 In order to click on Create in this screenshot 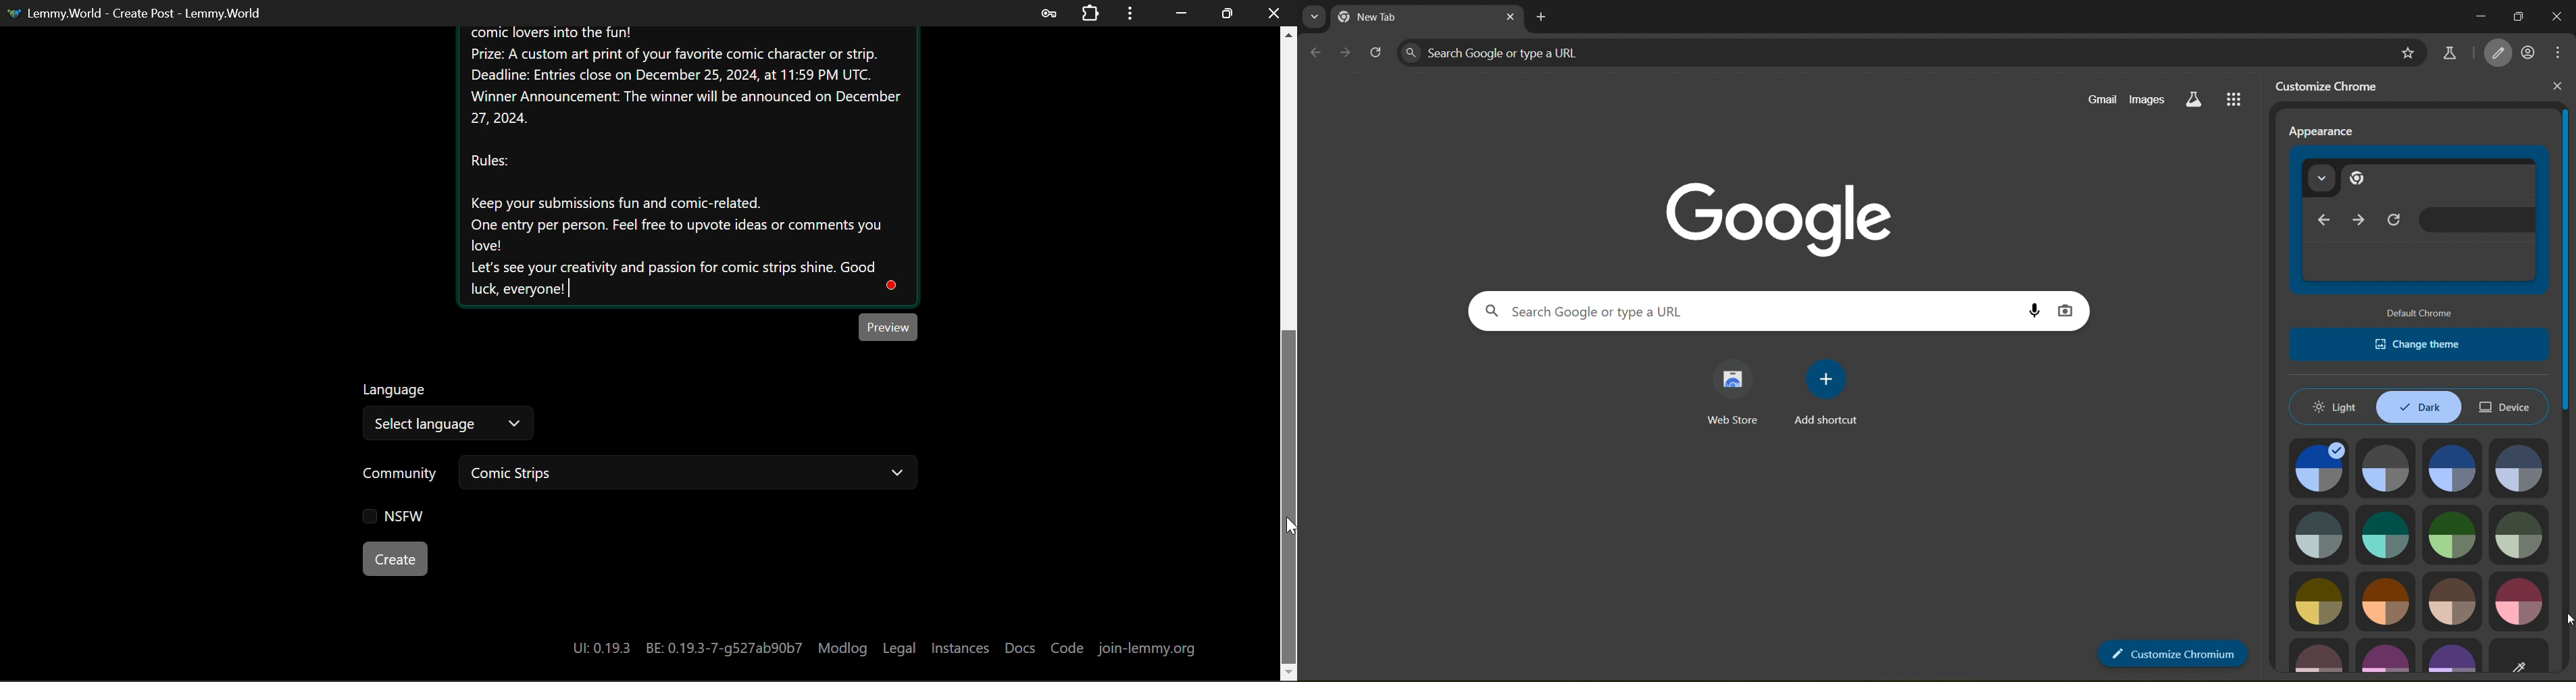, I will do `click(395, 558)`.